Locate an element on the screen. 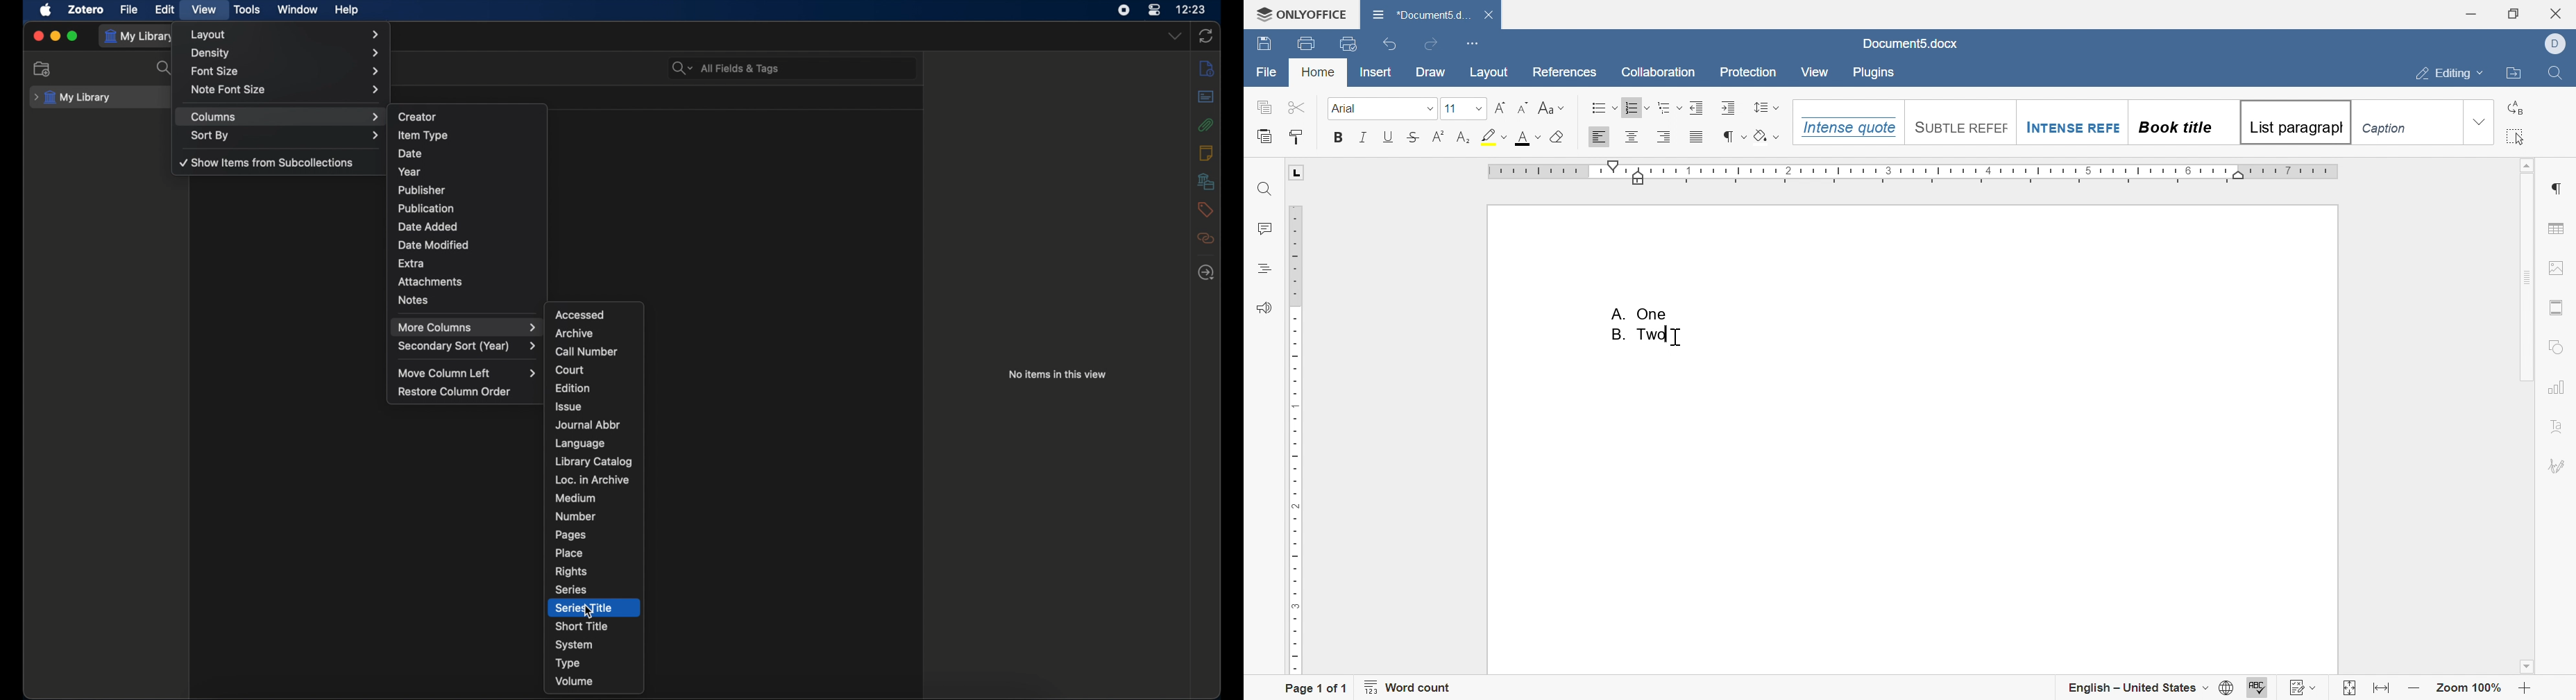 The width and height of the screenshot is (2576, 700). view is located at coordinates (203, 10).